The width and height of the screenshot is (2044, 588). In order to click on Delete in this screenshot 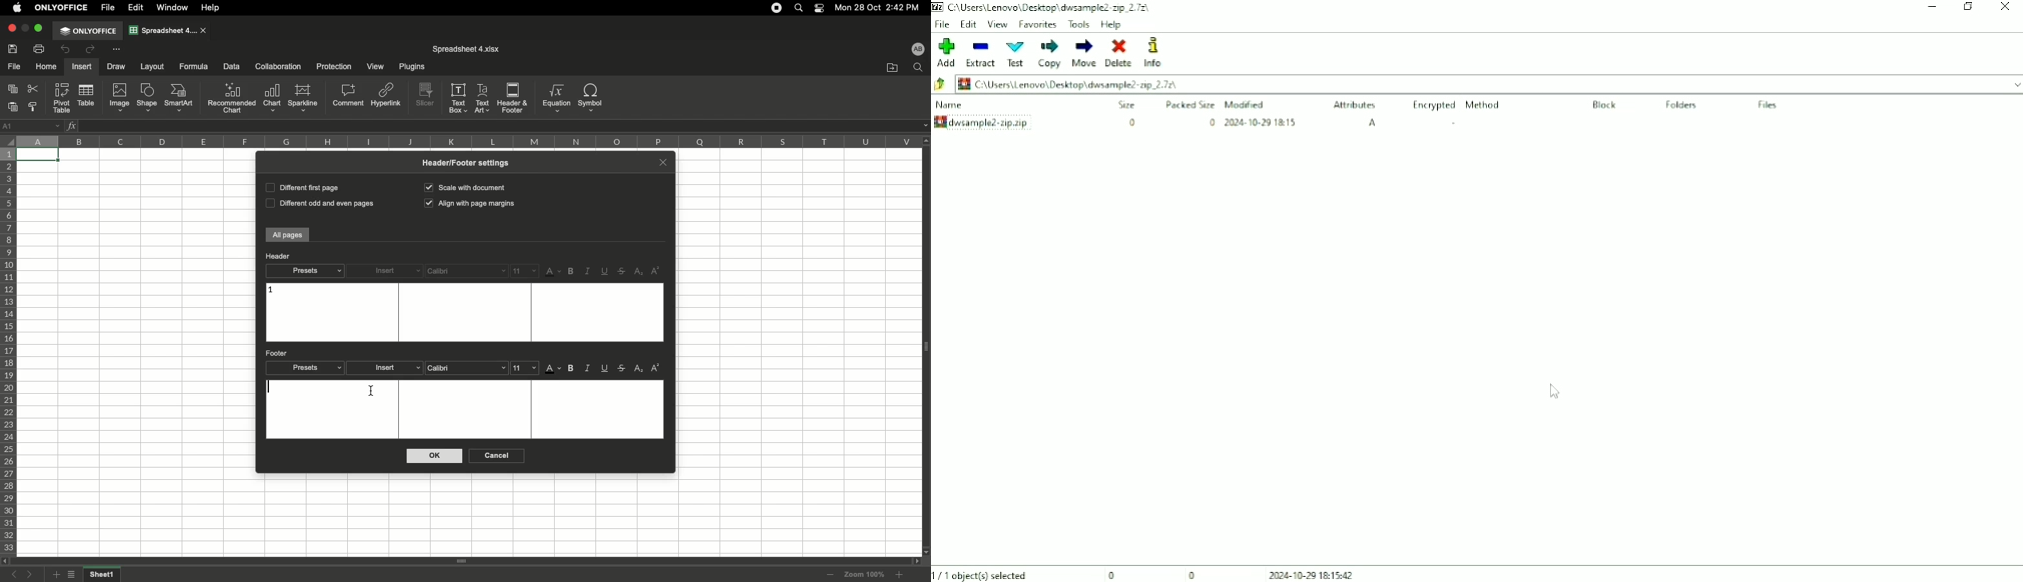, I will do `click(1118, 53)`.